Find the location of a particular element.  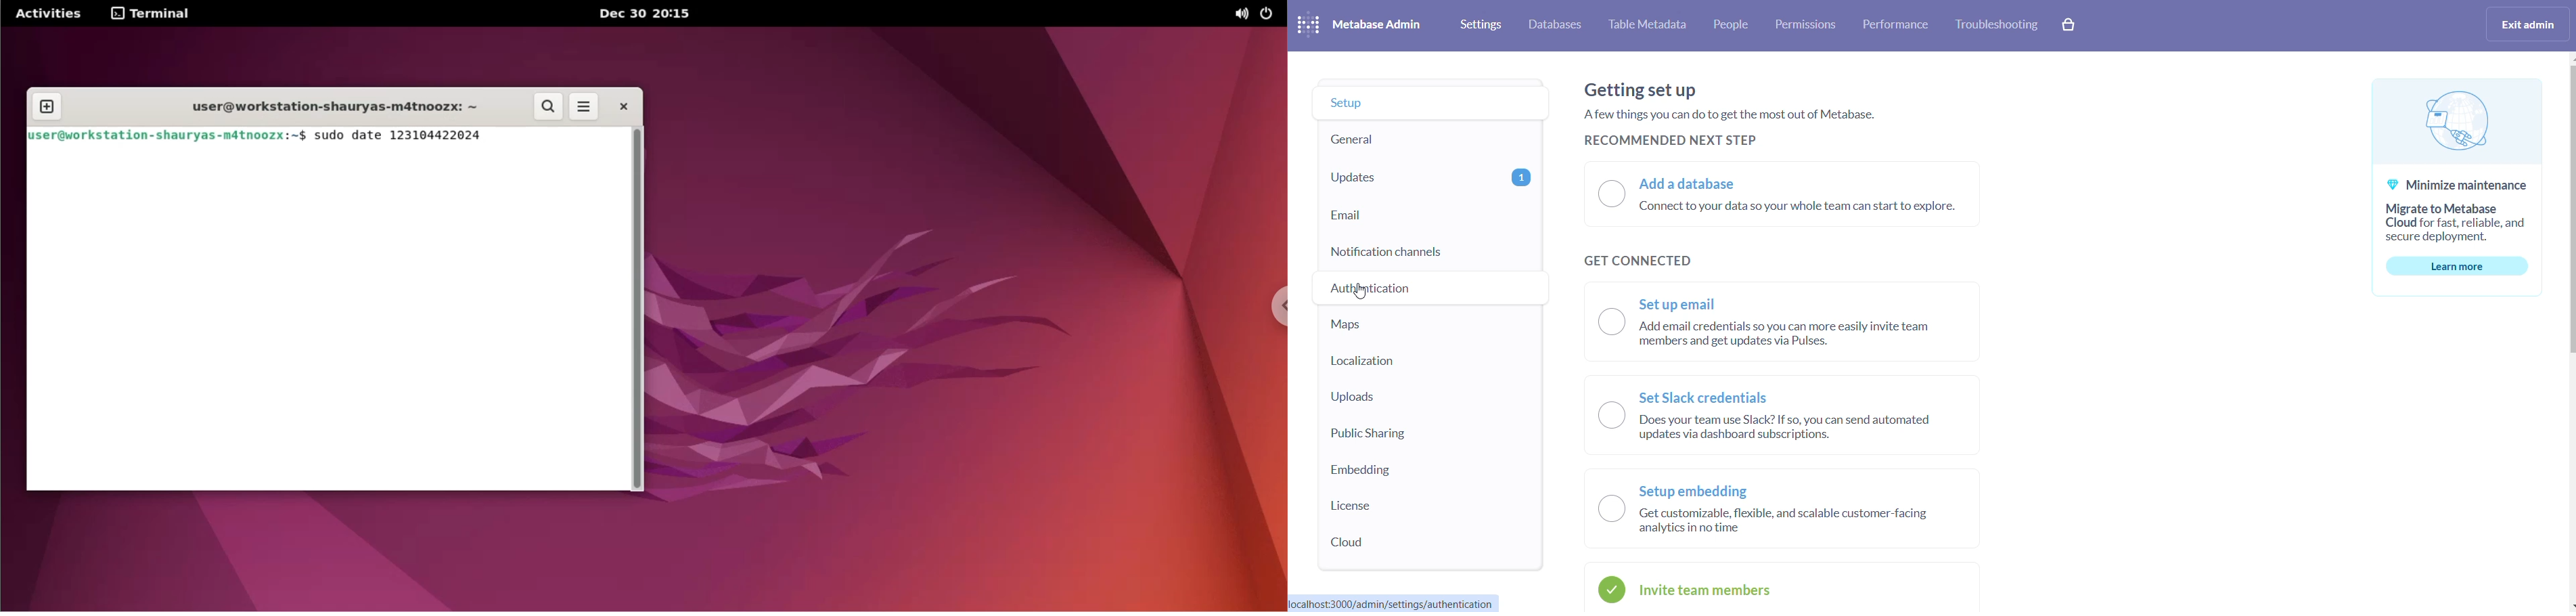

authentication is located at coordinates (1417, 286).